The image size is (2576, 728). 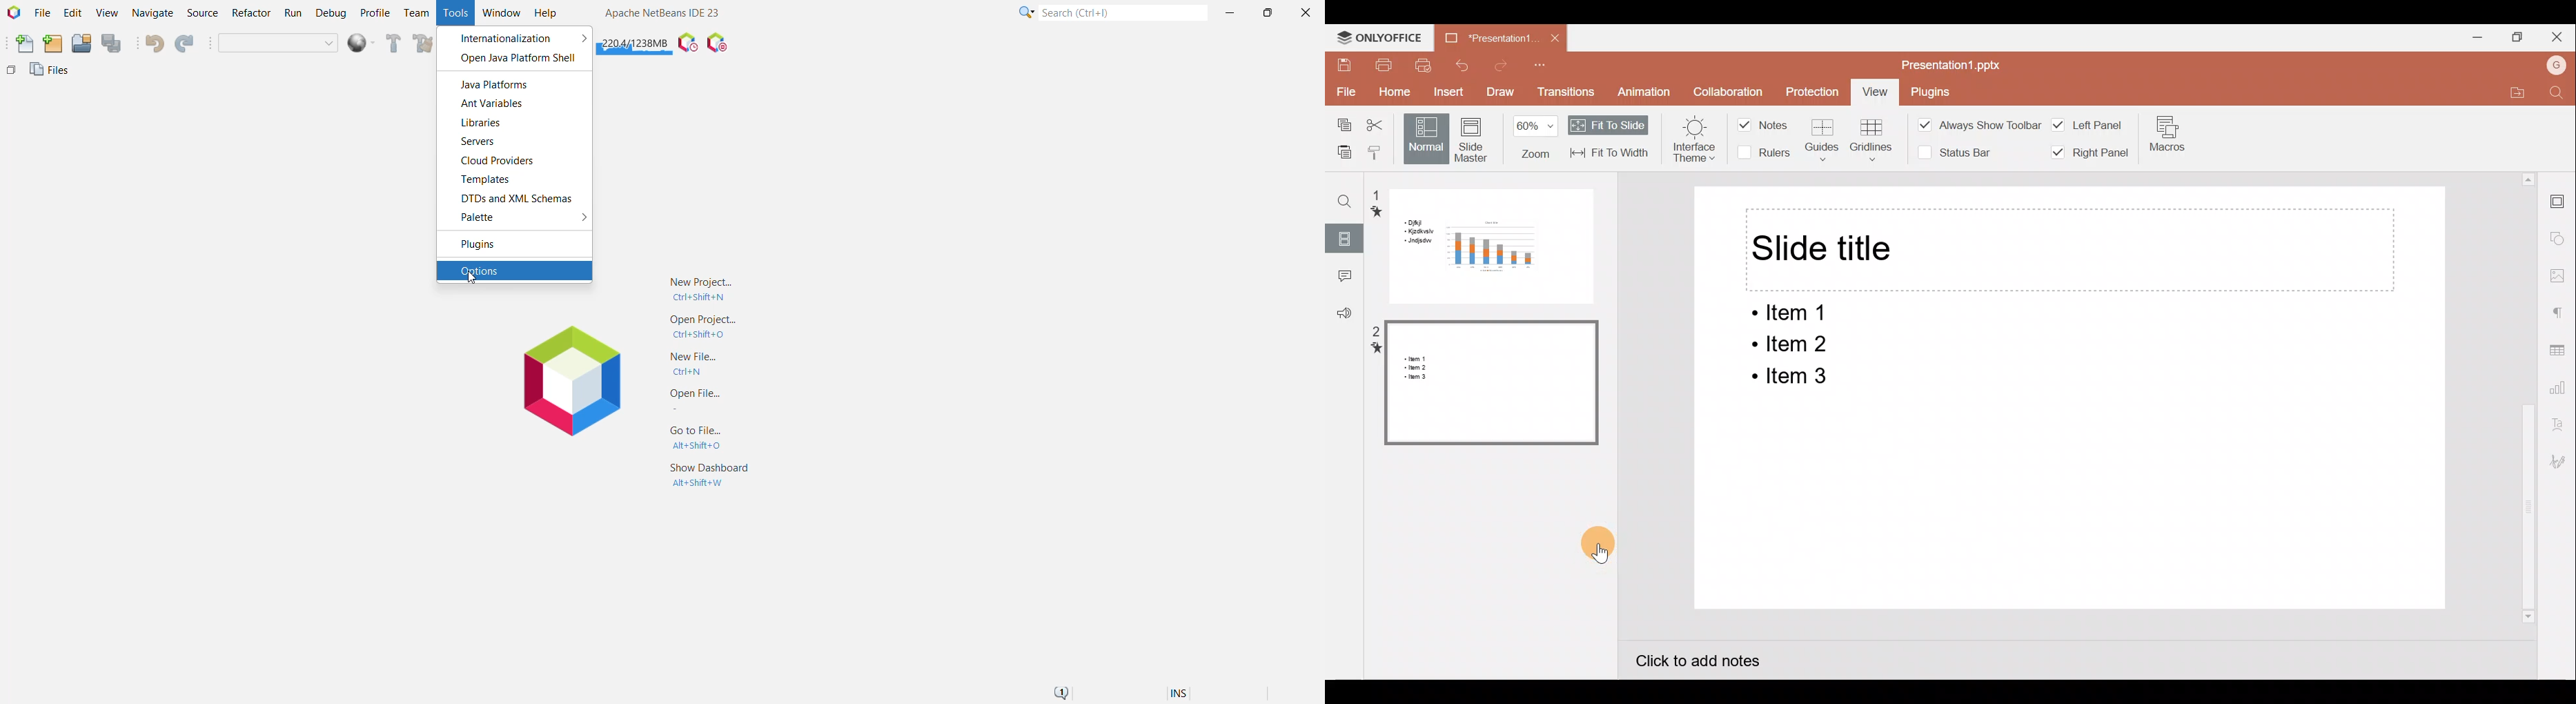 I want to click on New File, so click(x=696, y=363).